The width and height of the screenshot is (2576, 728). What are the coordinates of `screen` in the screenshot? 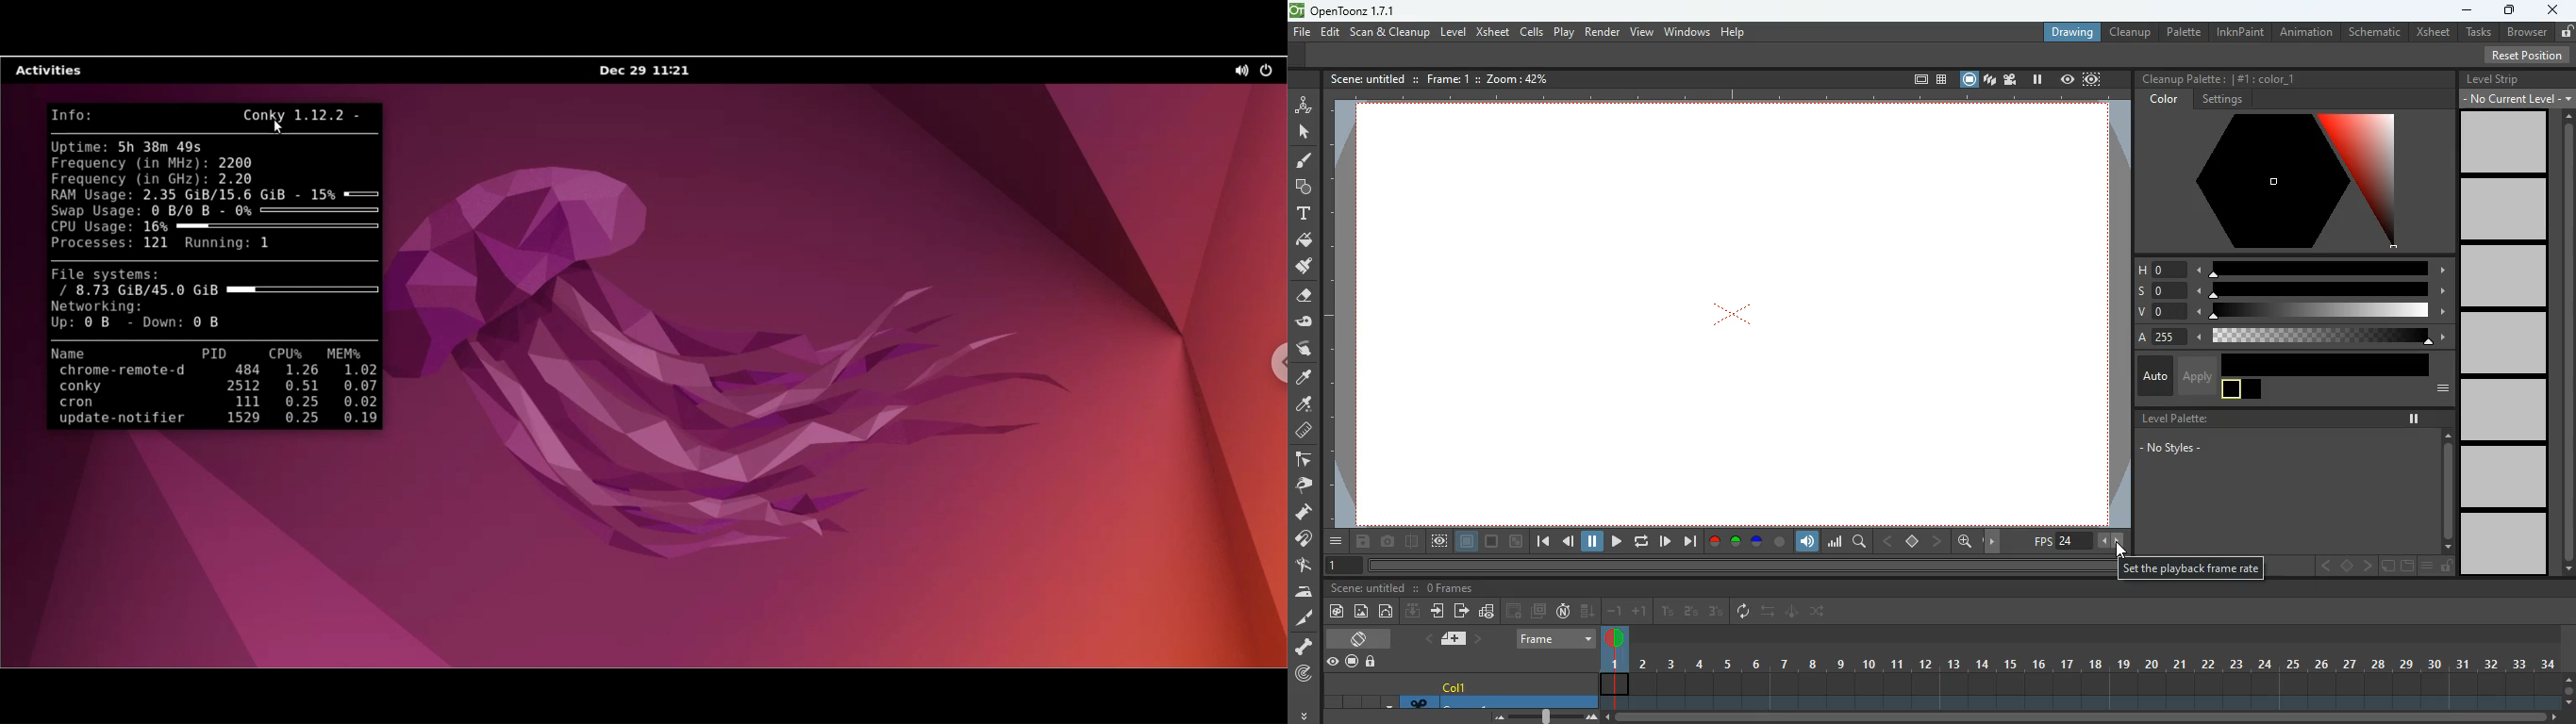 It's located at (1732, 313).